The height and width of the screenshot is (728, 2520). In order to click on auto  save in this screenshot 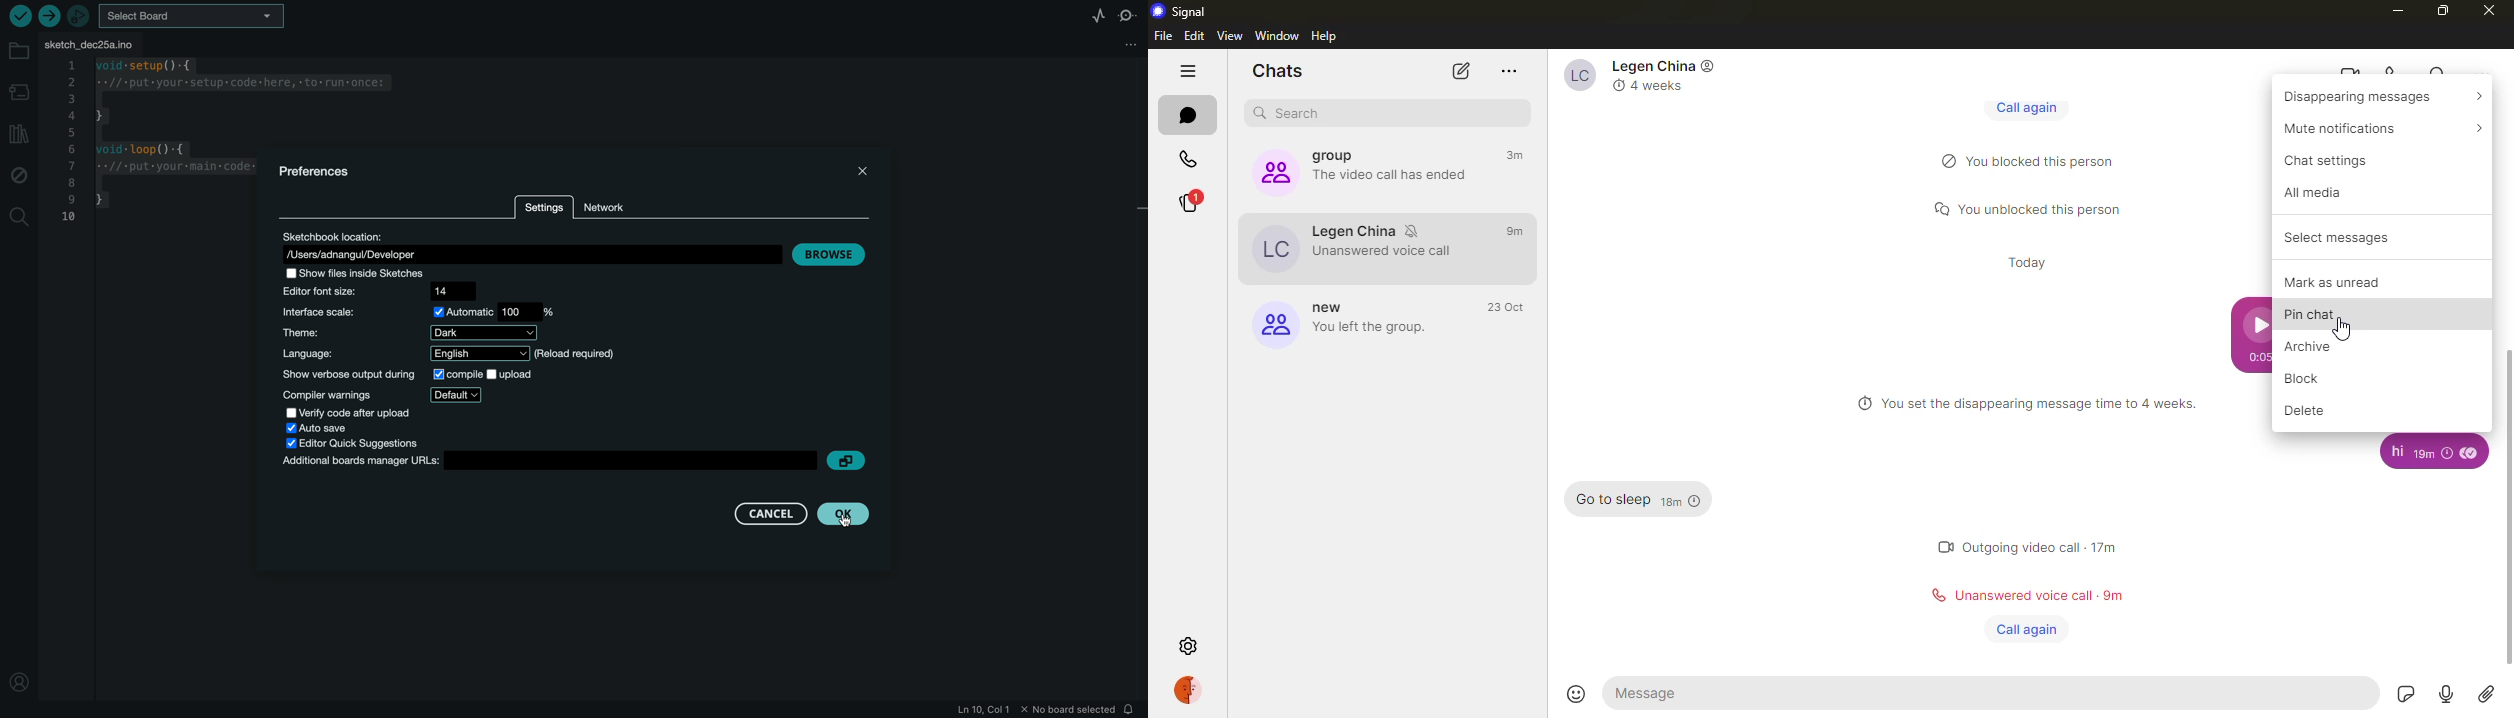, I will do `click(333, 428)`.